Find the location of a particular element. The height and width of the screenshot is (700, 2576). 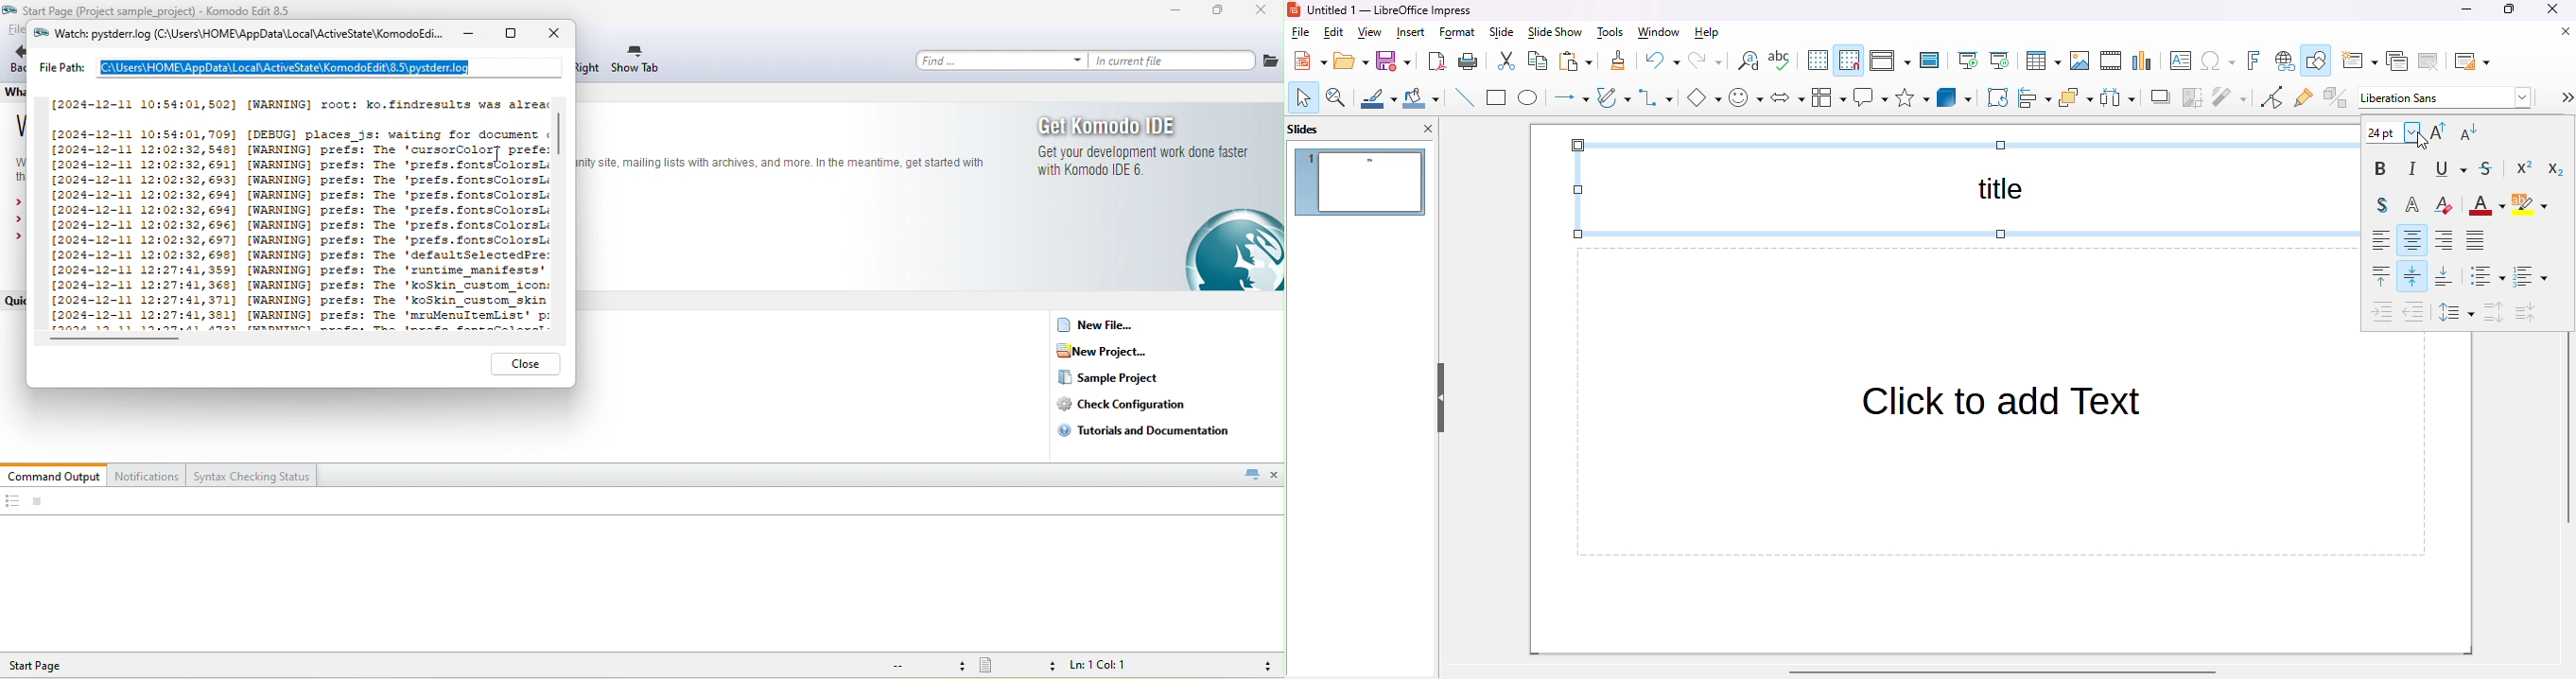

new slide is located at coordinates (2359, 61).